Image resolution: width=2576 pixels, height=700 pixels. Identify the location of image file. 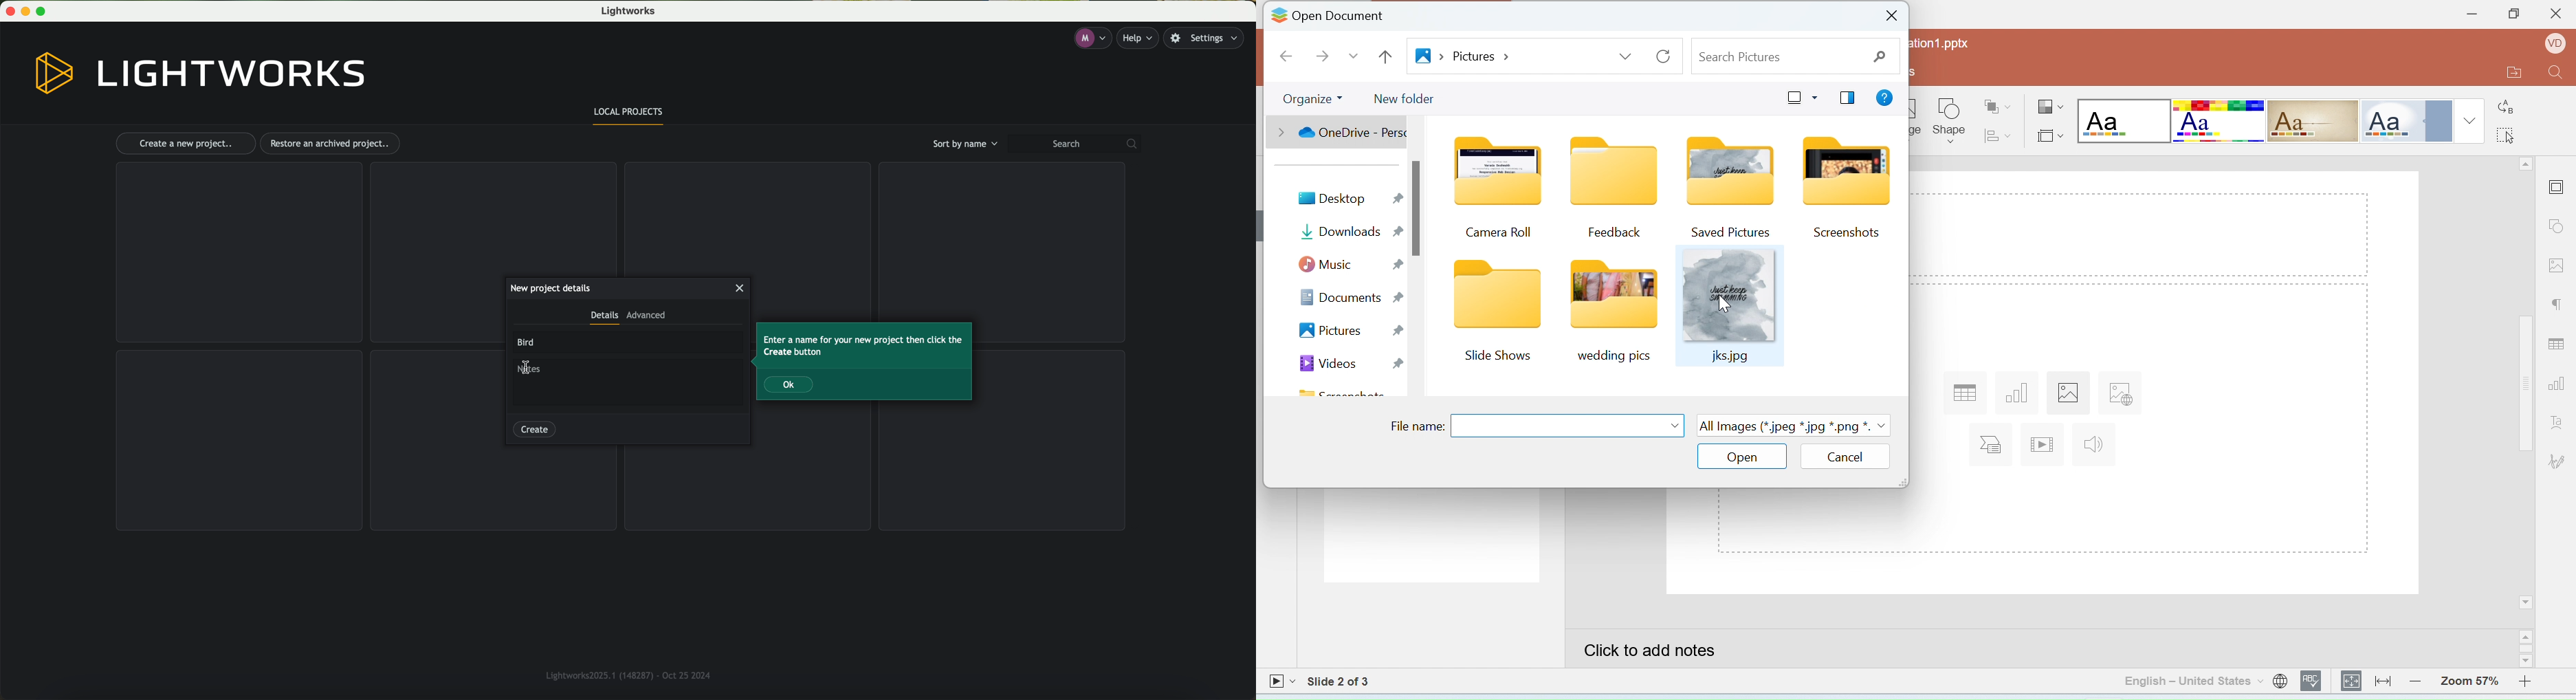
(1731, 307).